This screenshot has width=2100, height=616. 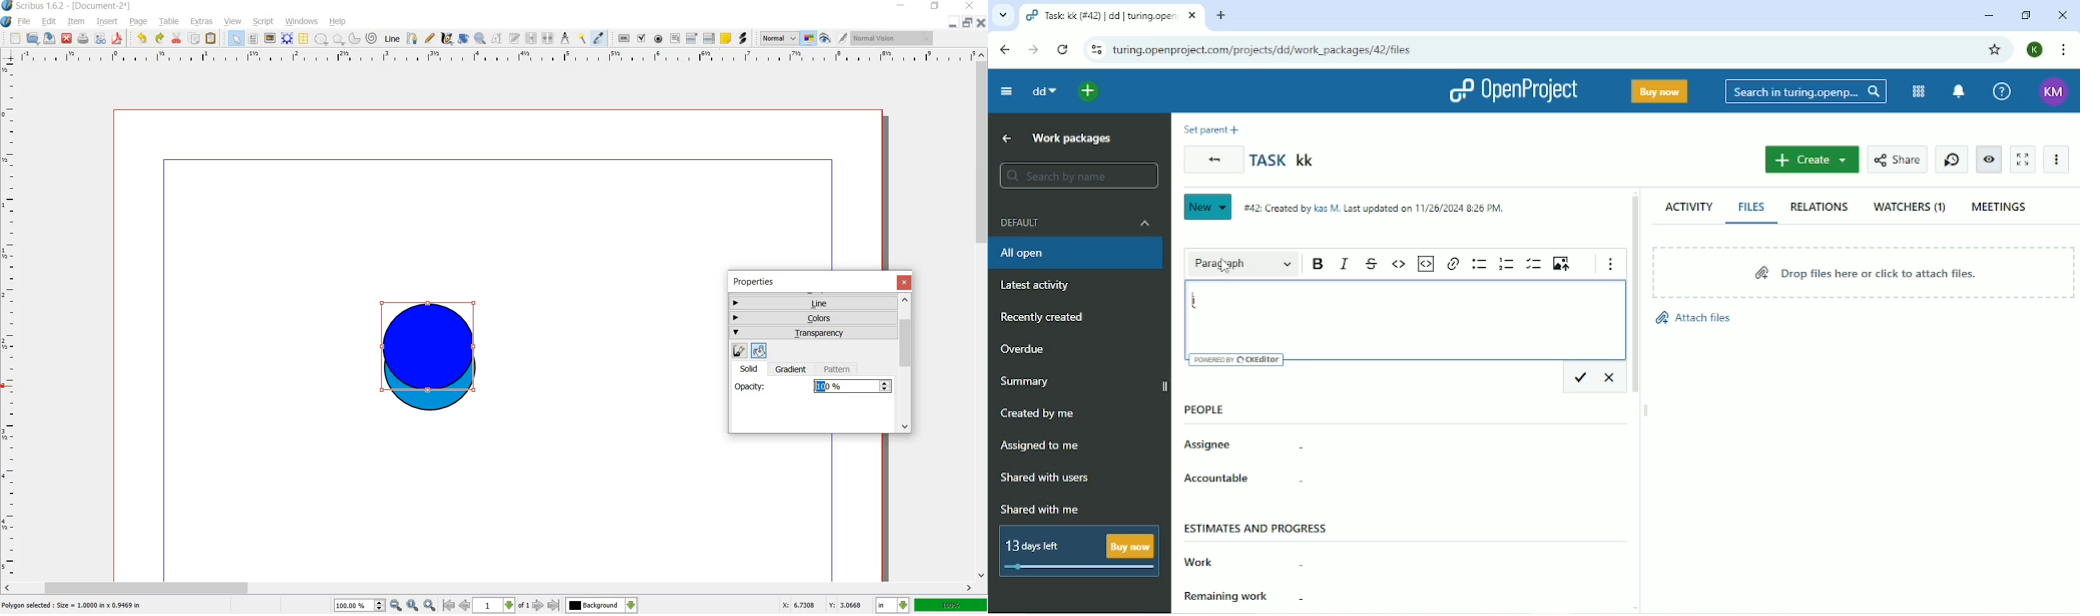 What do you see at coordinates (396, 605) in the screenshot?
I see `zoom out` at bounding box center [396, 605].